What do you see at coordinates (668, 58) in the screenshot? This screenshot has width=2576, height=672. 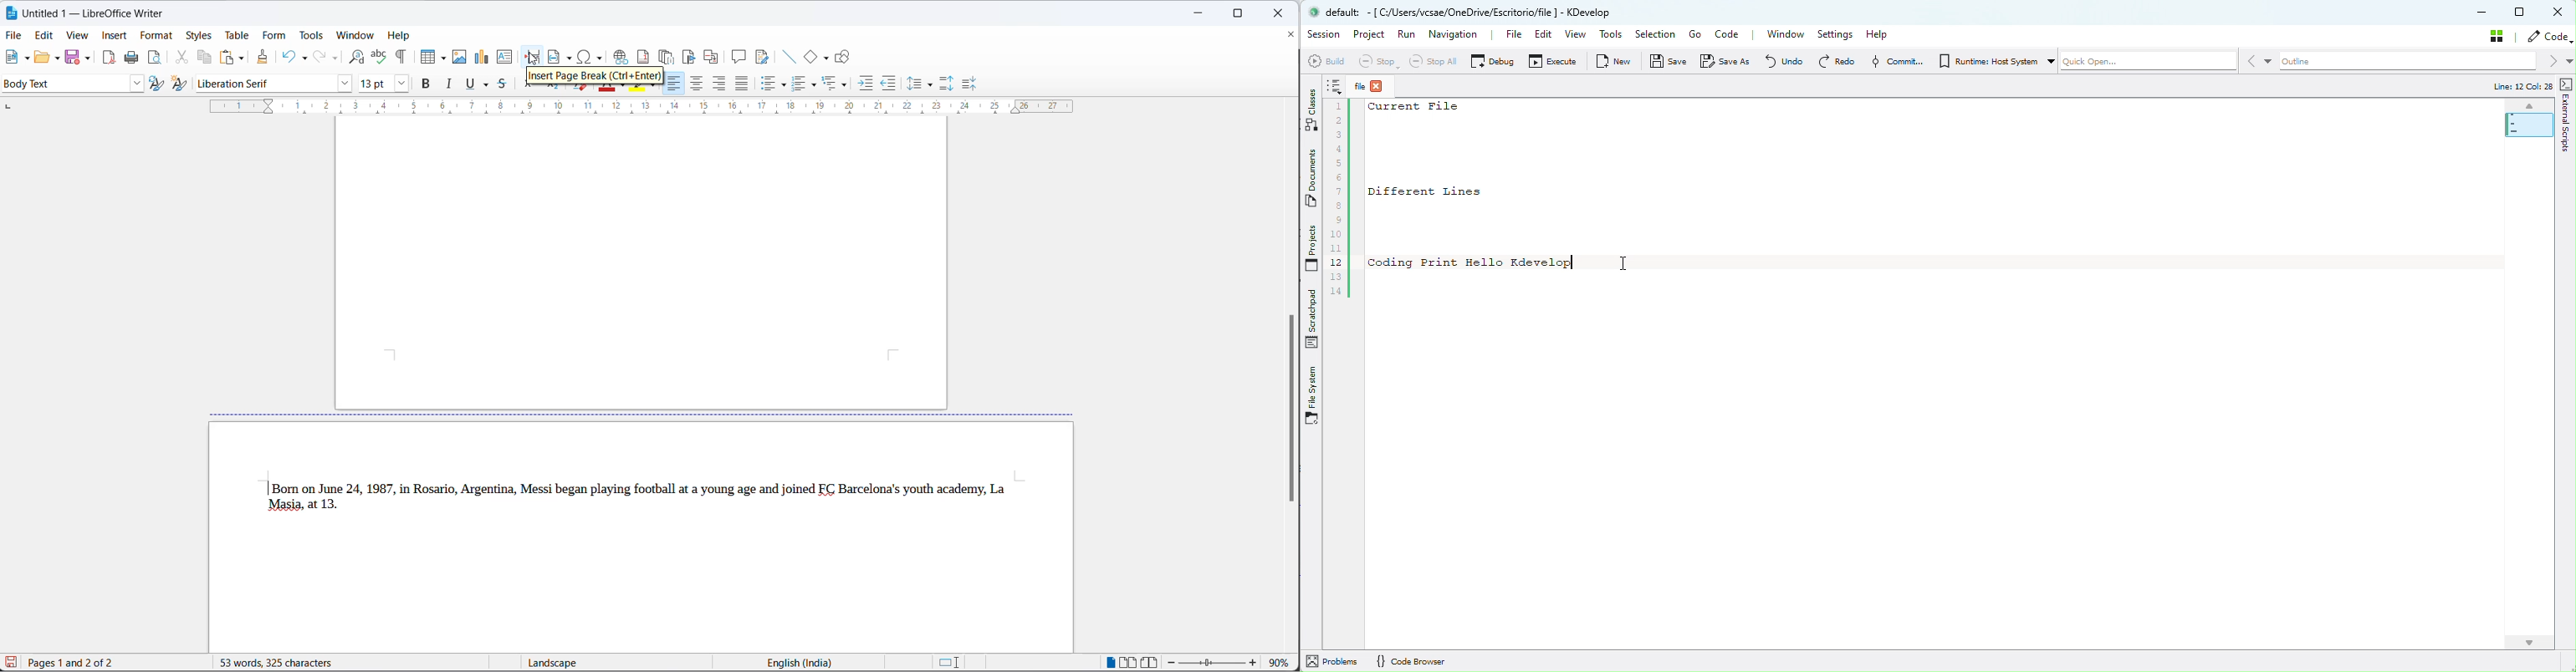 I see `insert endnote` at bounding box center [668, 58].